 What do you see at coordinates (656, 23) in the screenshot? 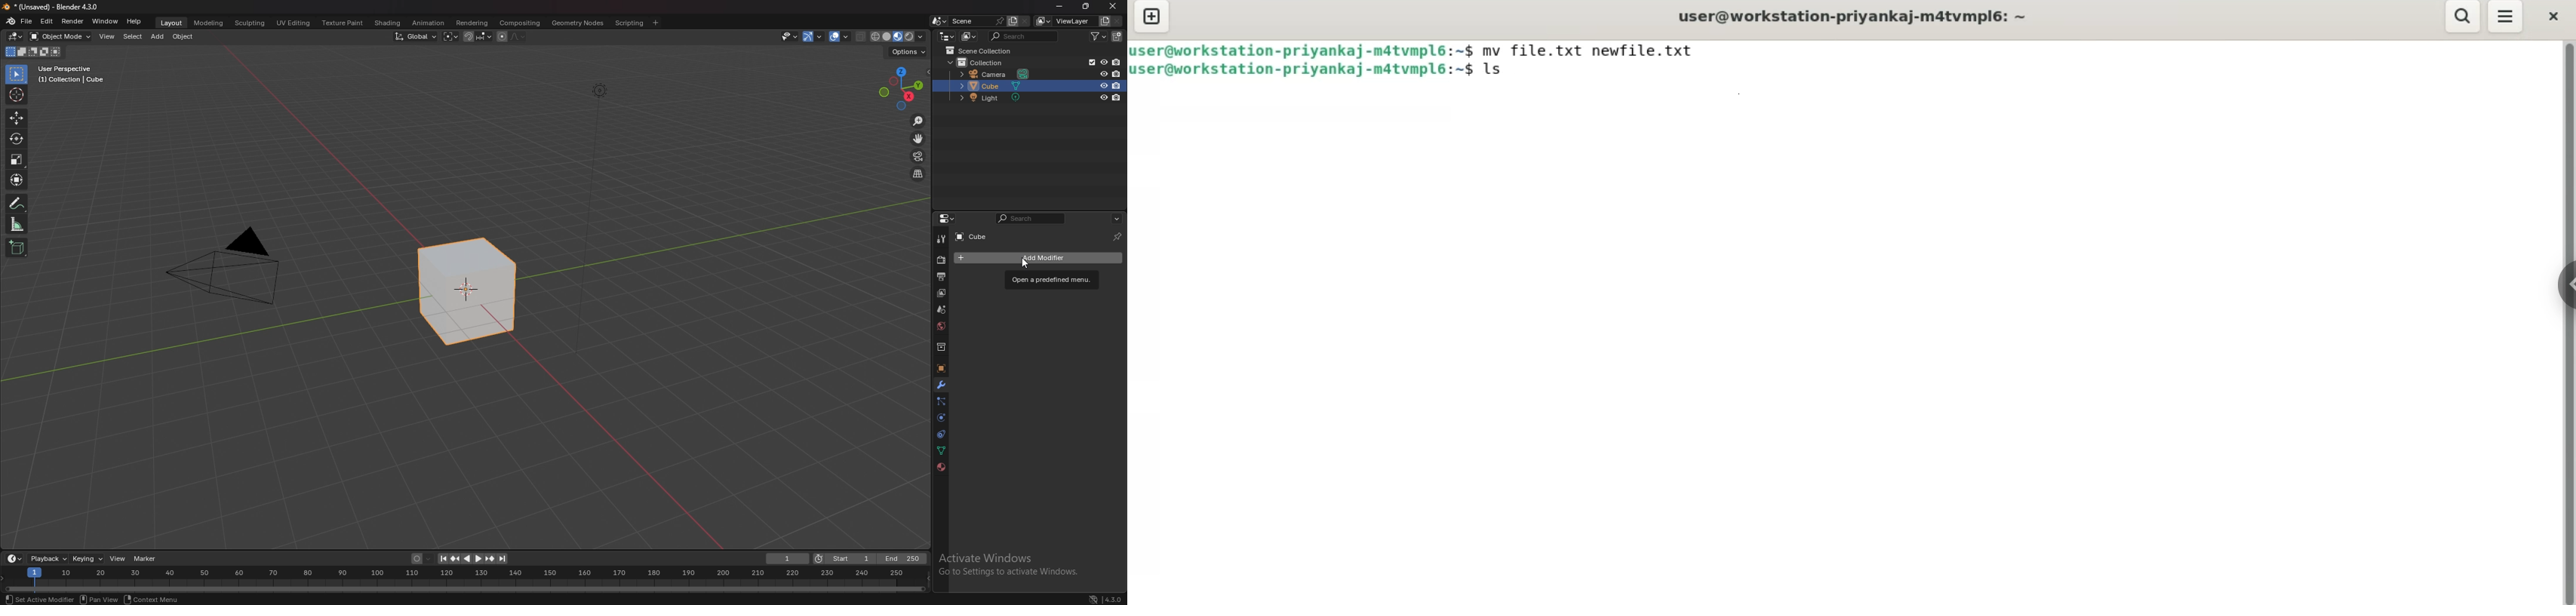
I see `add workspace` at bounding box center [656, 23].